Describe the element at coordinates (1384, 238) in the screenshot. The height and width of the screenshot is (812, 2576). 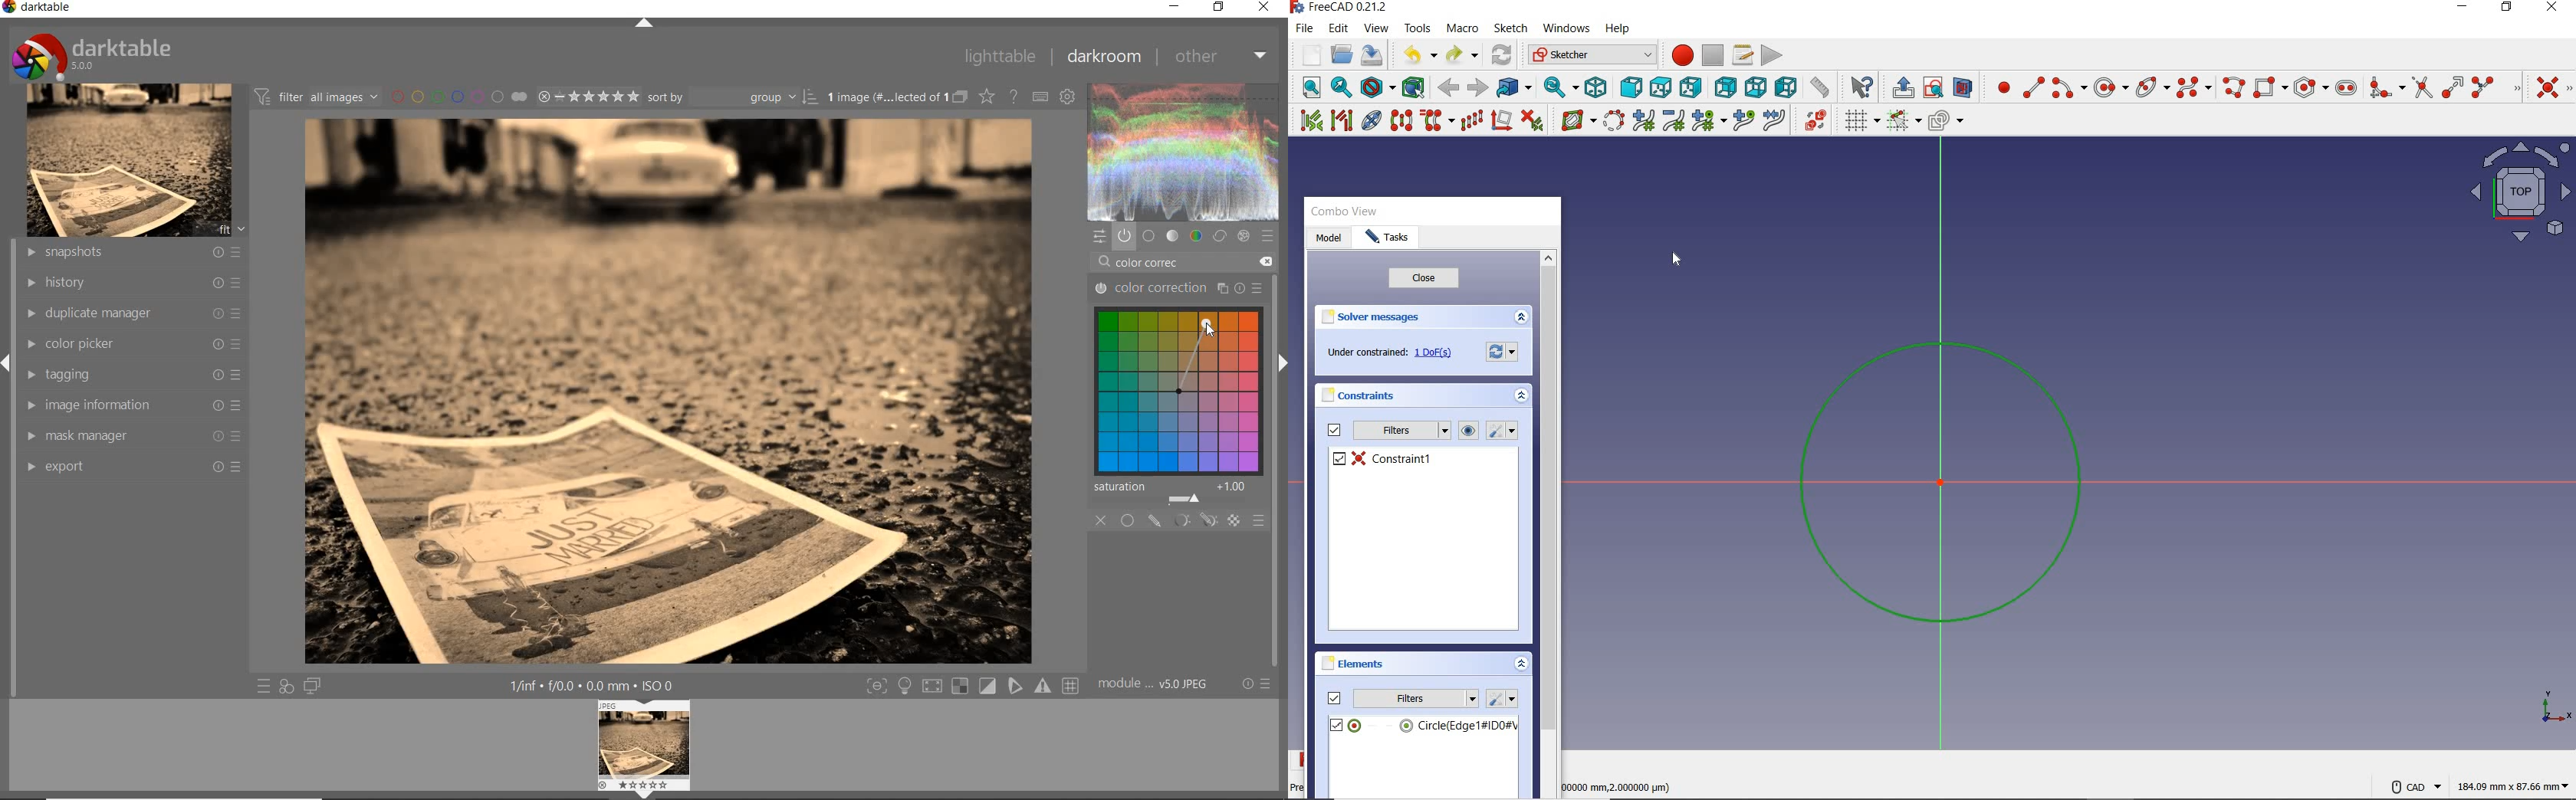
I see `Tasks` at that location.